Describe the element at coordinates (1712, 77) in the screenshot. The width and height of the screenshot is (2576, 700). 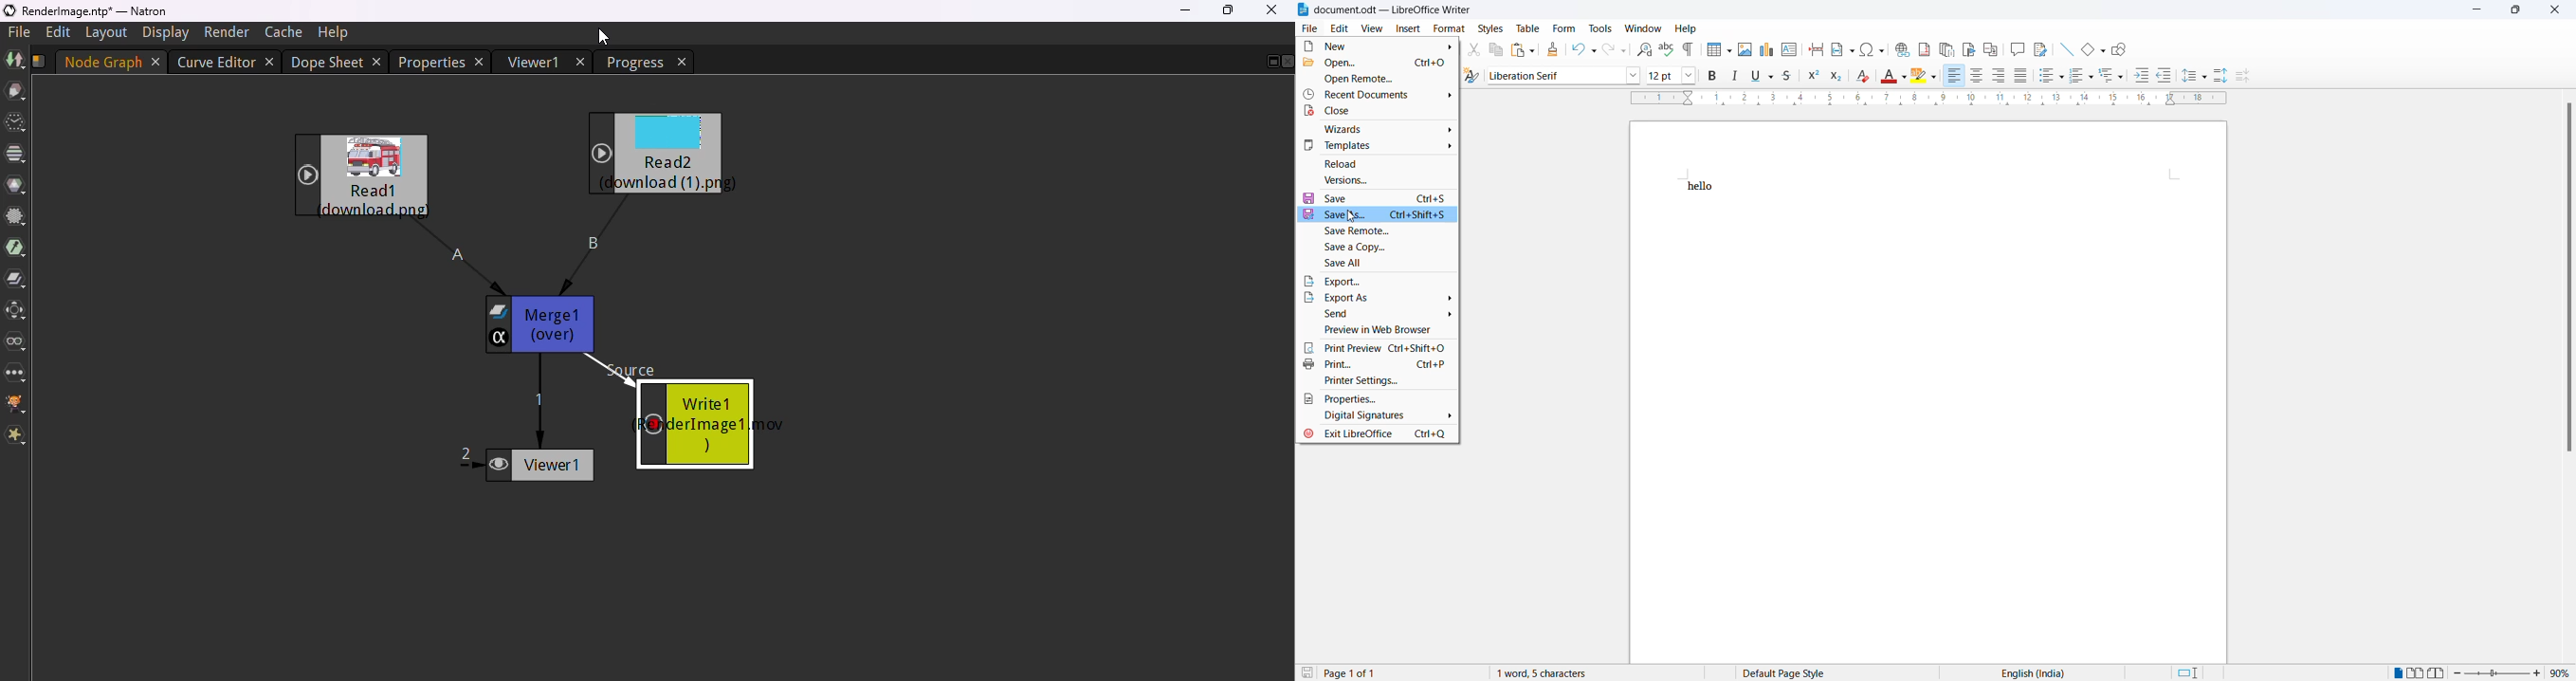
I see `Bold` at that location.